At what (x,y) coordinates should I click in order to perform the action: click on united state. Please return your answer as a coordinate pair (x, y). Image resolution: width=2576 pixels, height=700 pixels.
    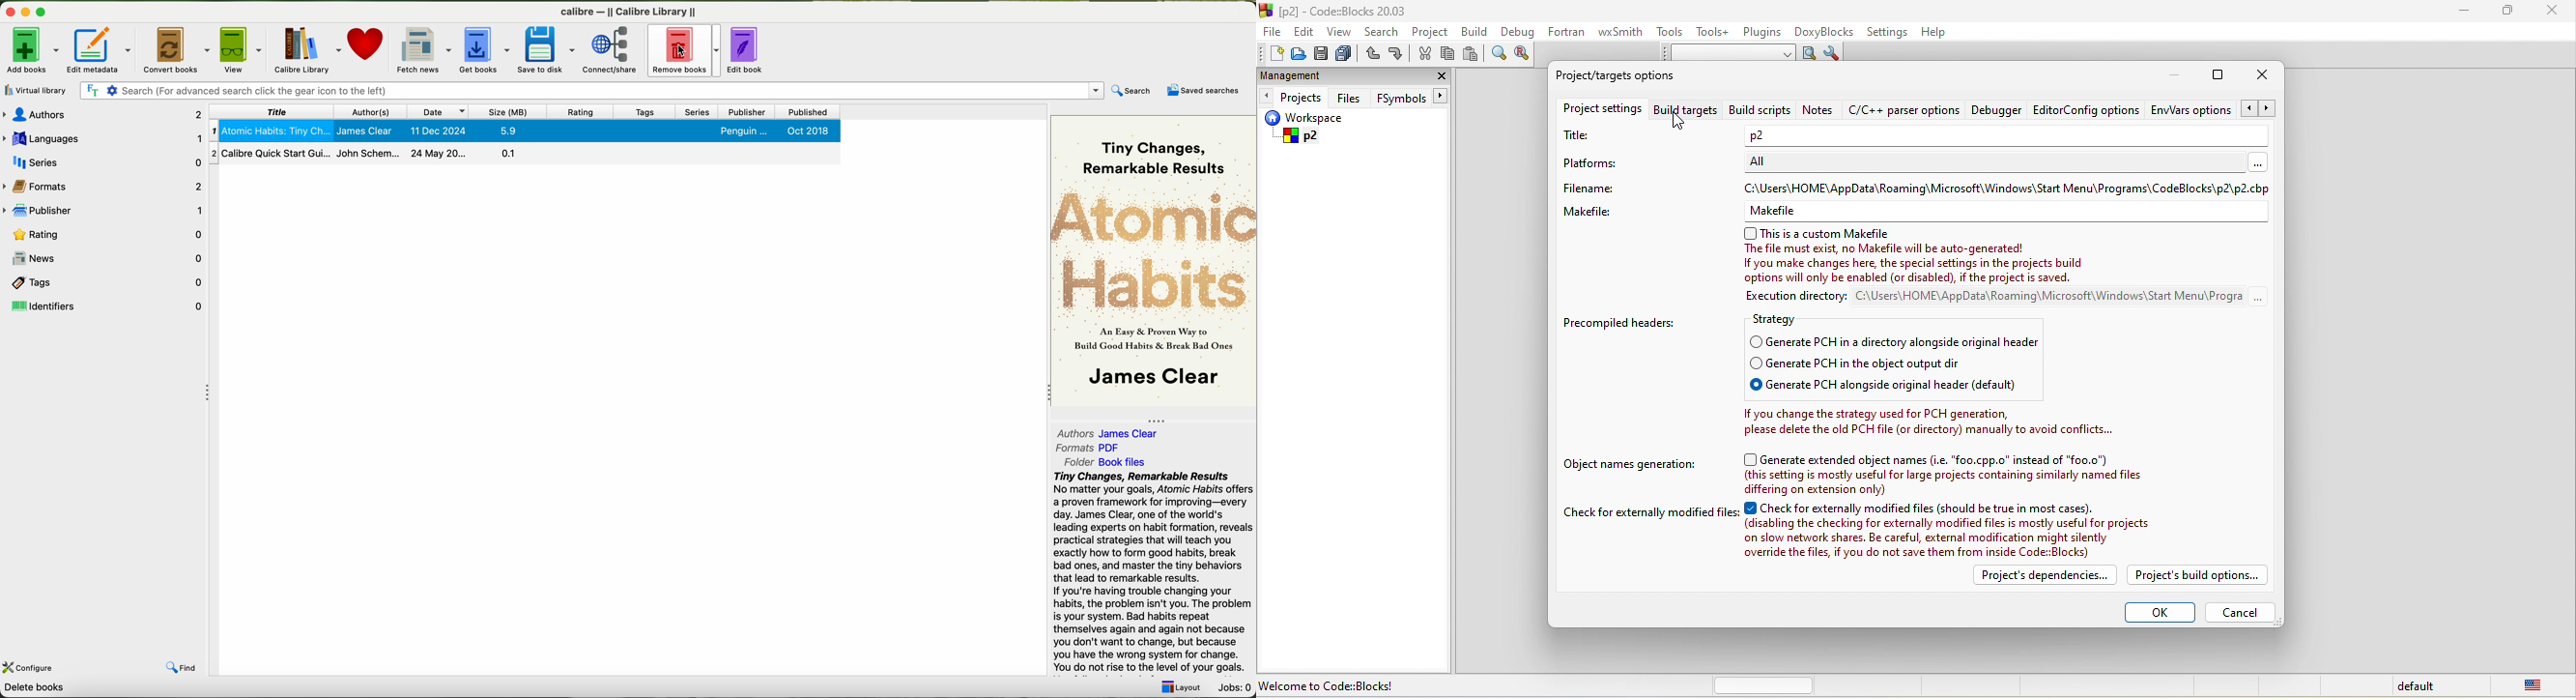
    Looking at the image, I should click on (2540, 686).